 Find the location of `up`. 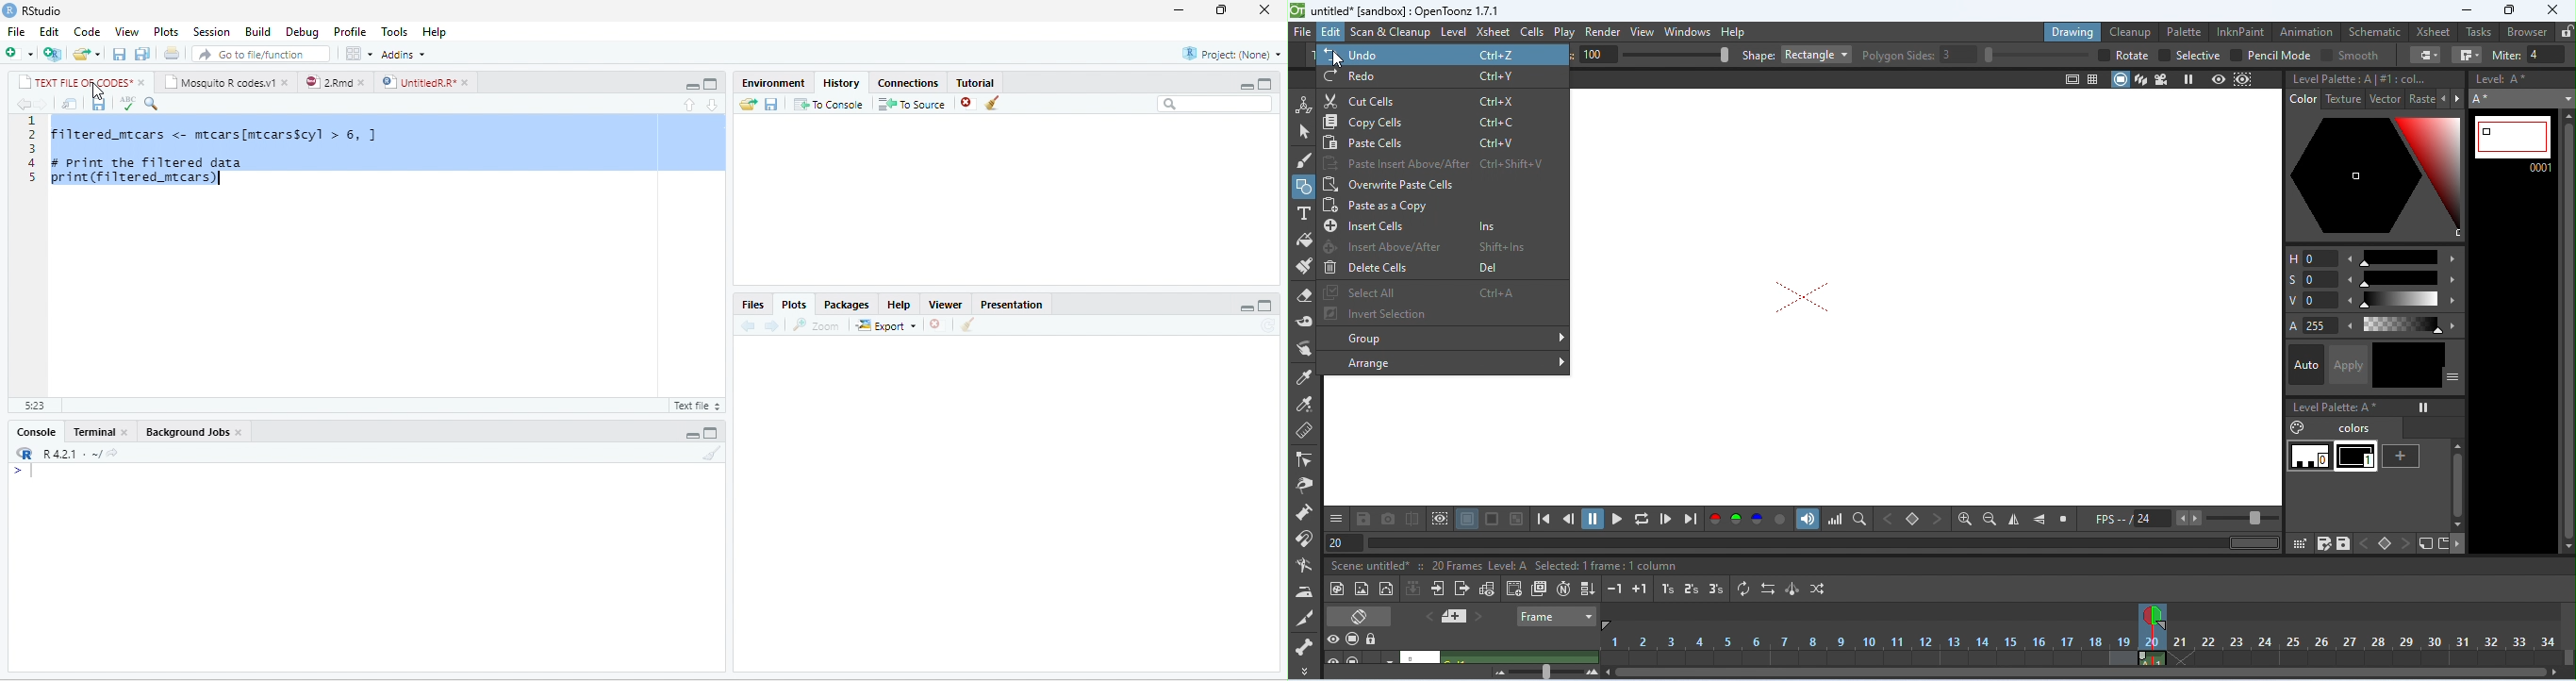

up is located at coordinates (689, 105).